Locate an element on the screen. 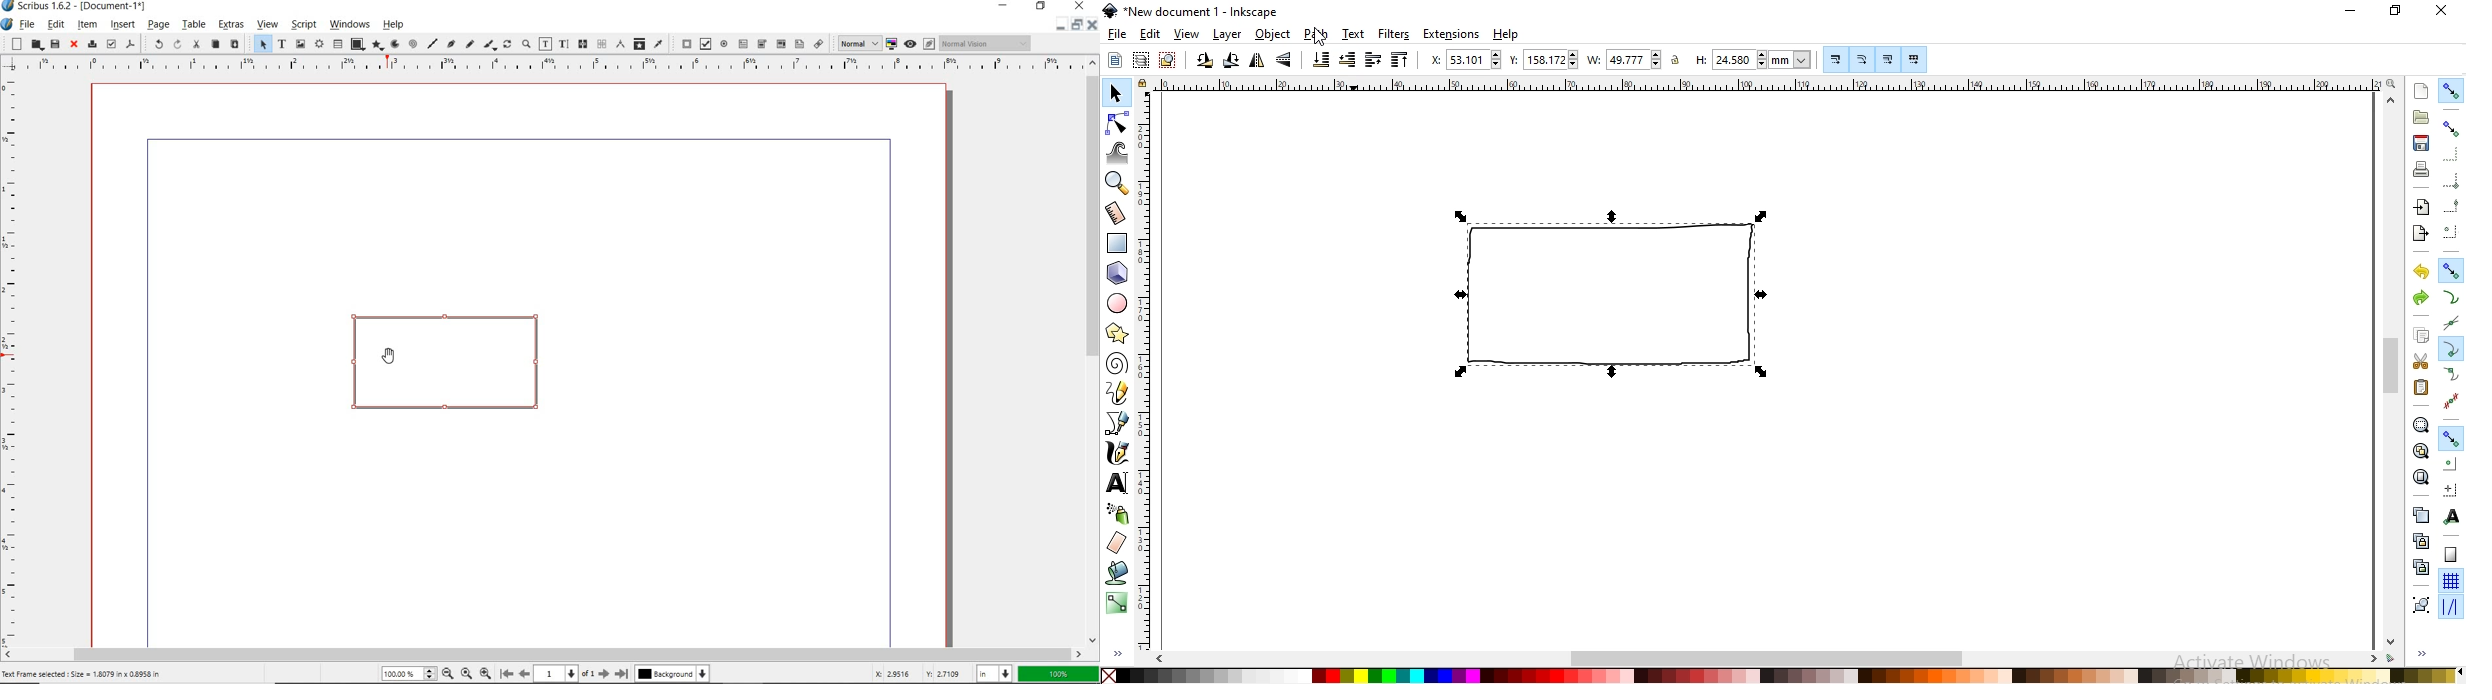 Image resolution: width=2492 pixels, height=700 pixels. item is located at coordinates (88, 26).